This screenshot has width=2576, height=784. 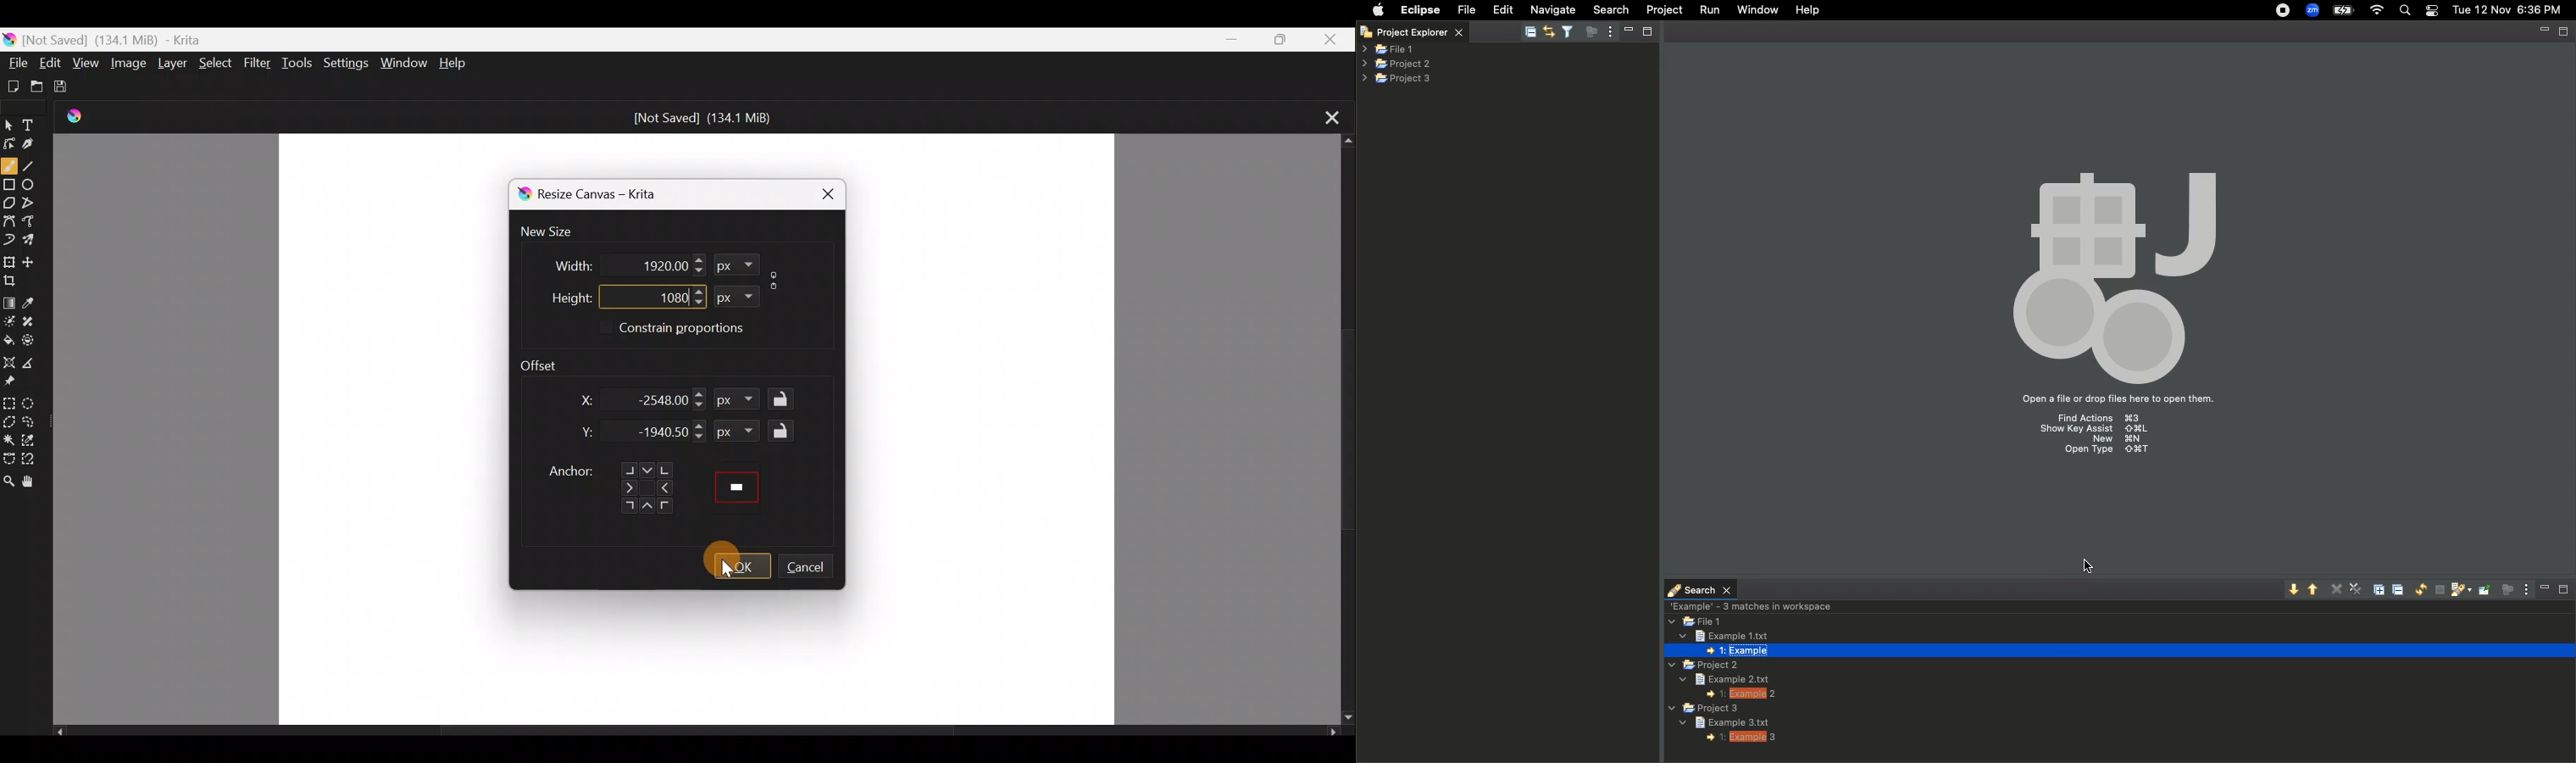 What do you see at coordinates (662, 433) in the screenshot?
I see `-1940.50` at bounding box center [662, 433].